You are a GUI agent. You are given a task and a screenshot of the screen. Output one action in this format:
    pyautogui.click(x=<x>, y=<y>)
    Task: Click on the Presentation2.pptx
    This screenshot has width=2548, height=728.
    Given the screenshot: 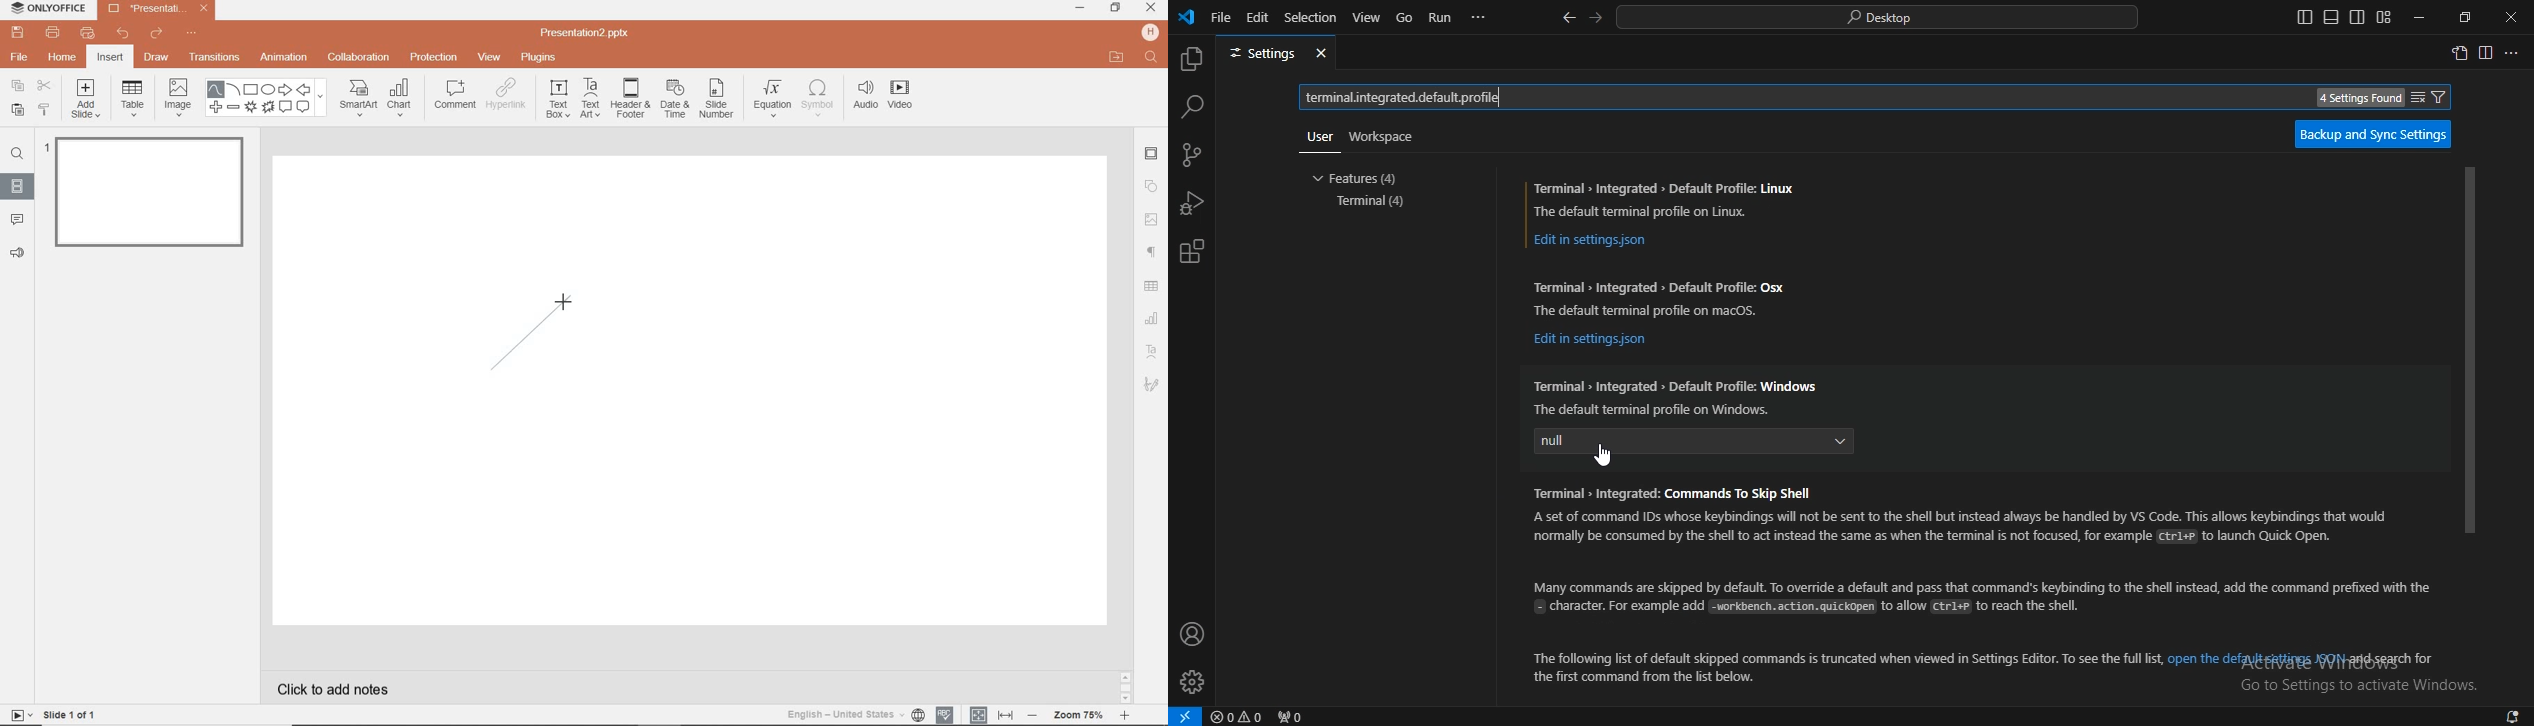 What is the action you would take?
    pyautogui.click(x=586, y=35)
    